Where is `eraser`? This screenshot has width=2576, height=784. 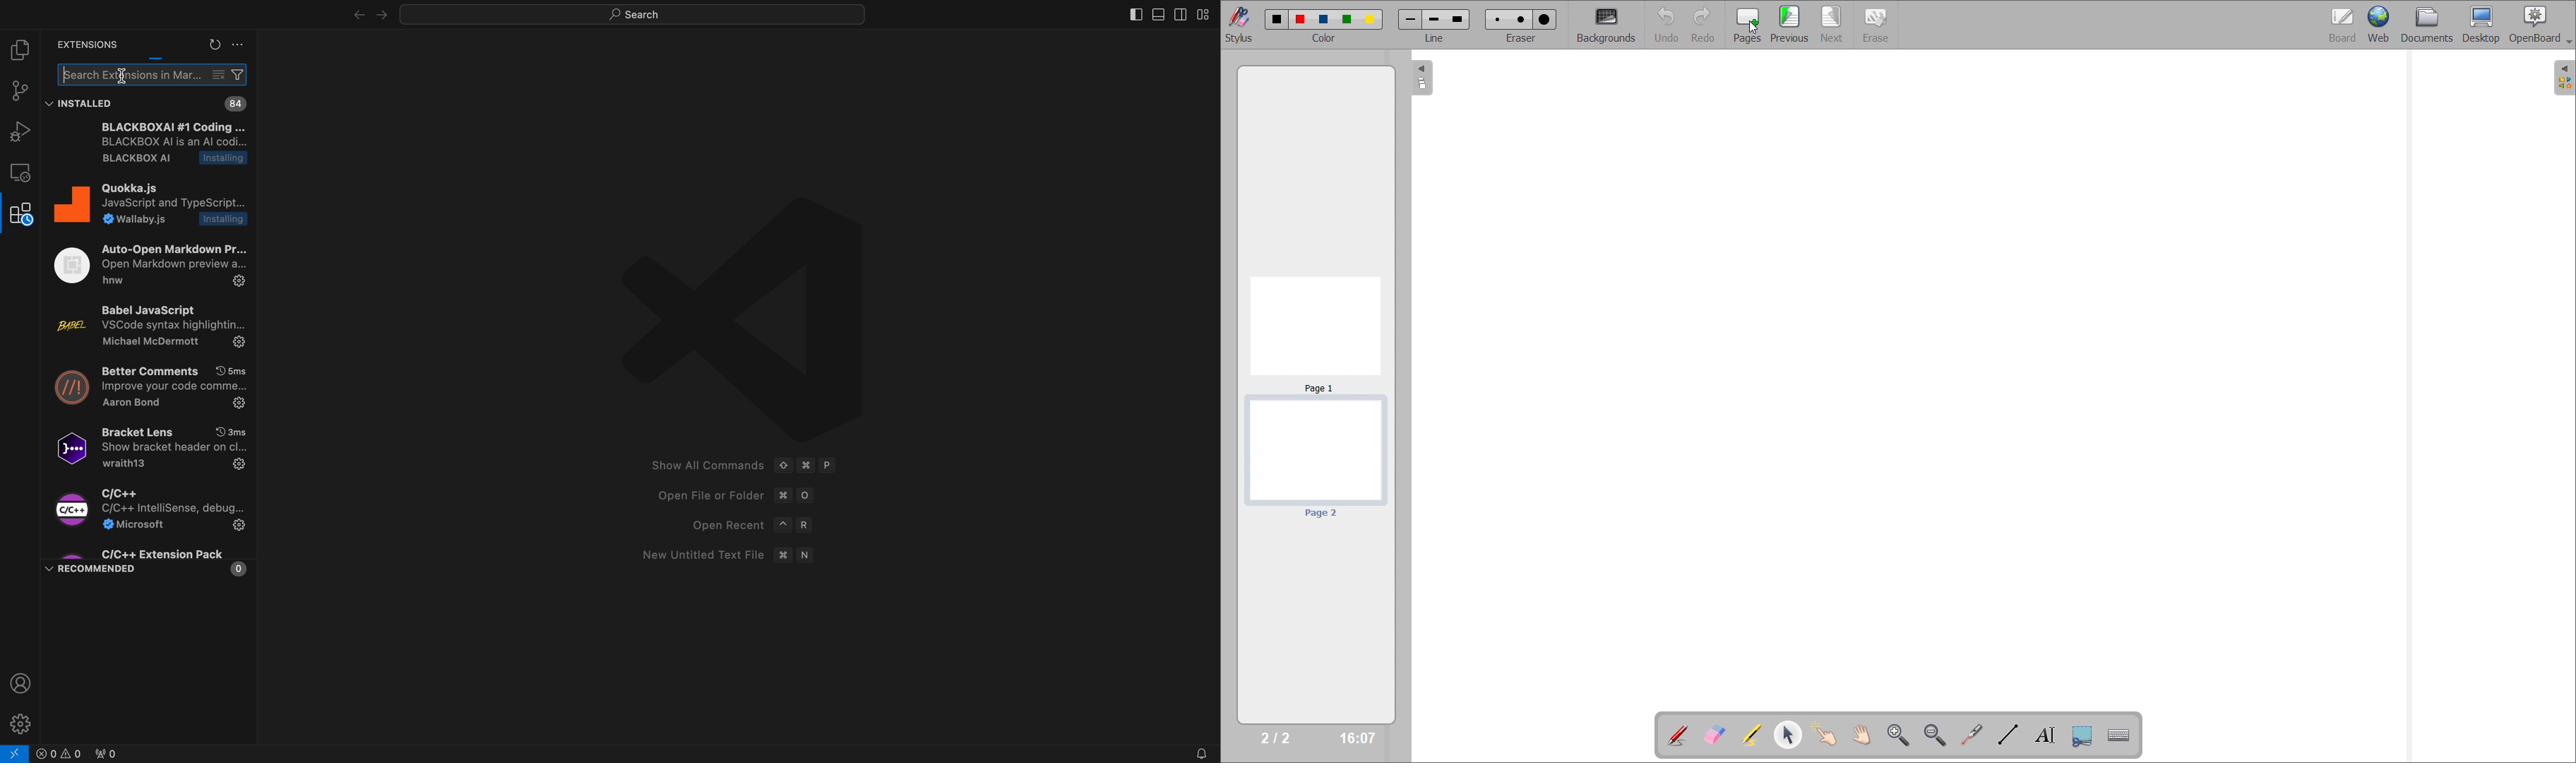 eraser is located at coordinates (1522, 25).